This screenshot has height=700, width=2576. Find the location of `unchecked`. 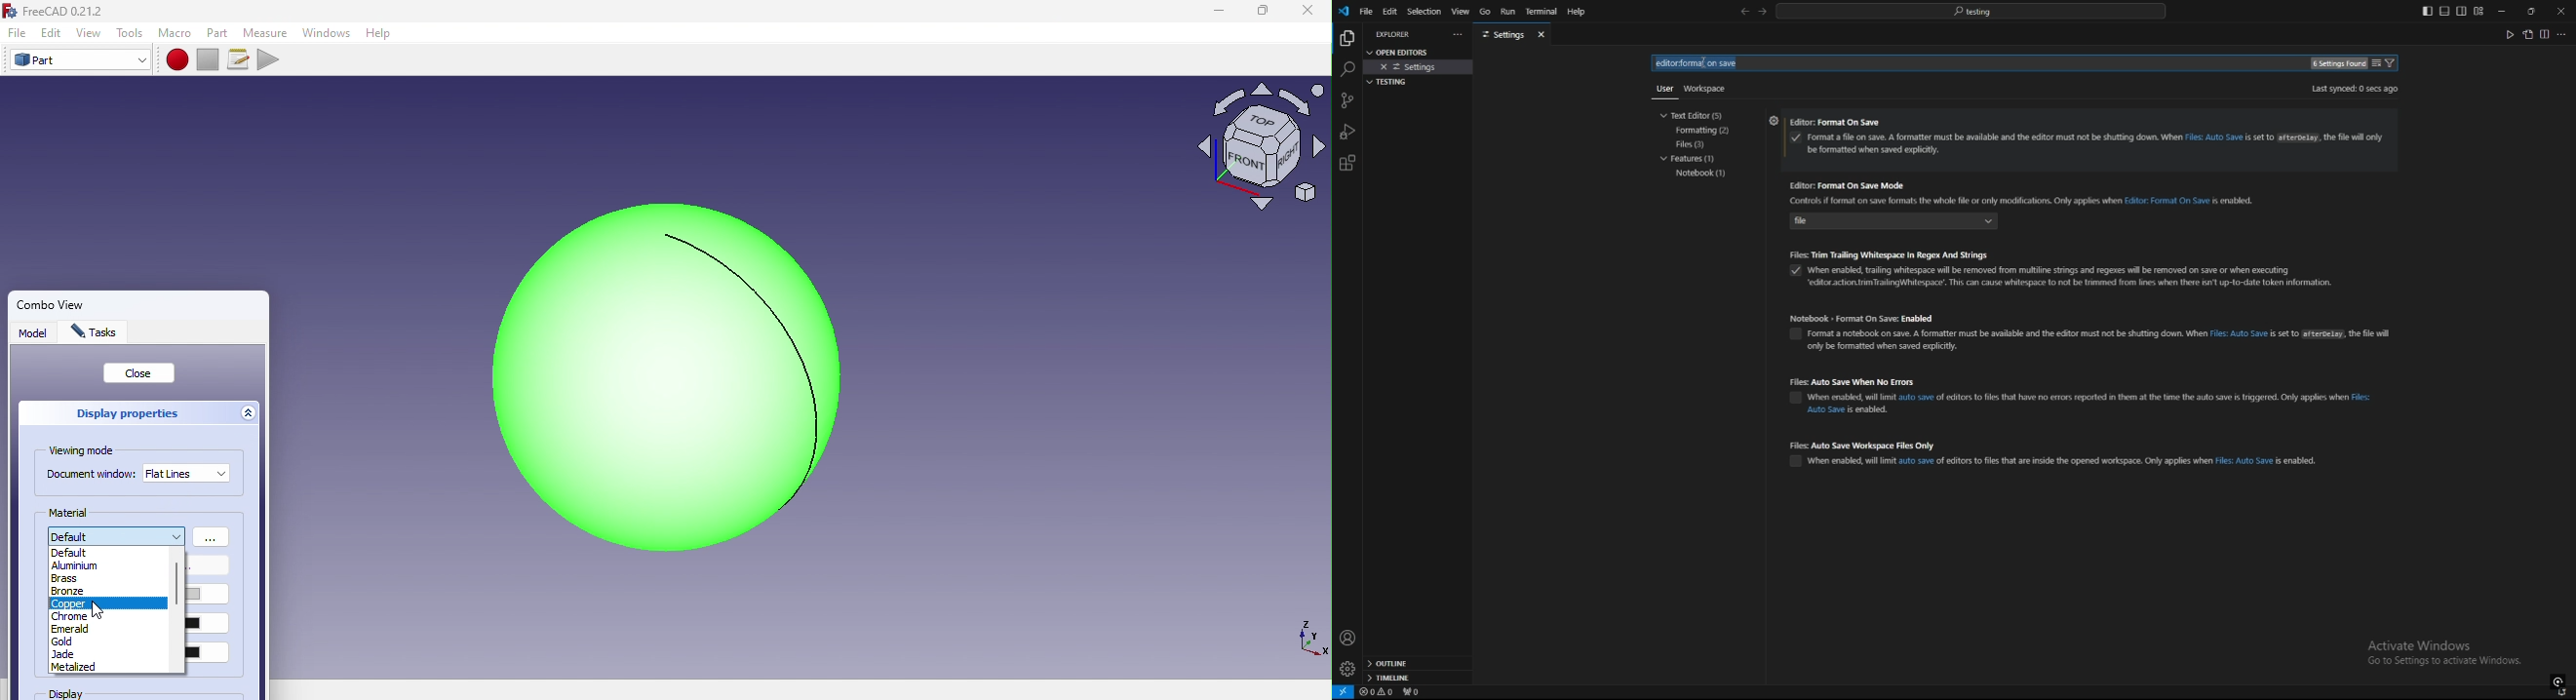

unchecked is located at coordinates (1792, 400).